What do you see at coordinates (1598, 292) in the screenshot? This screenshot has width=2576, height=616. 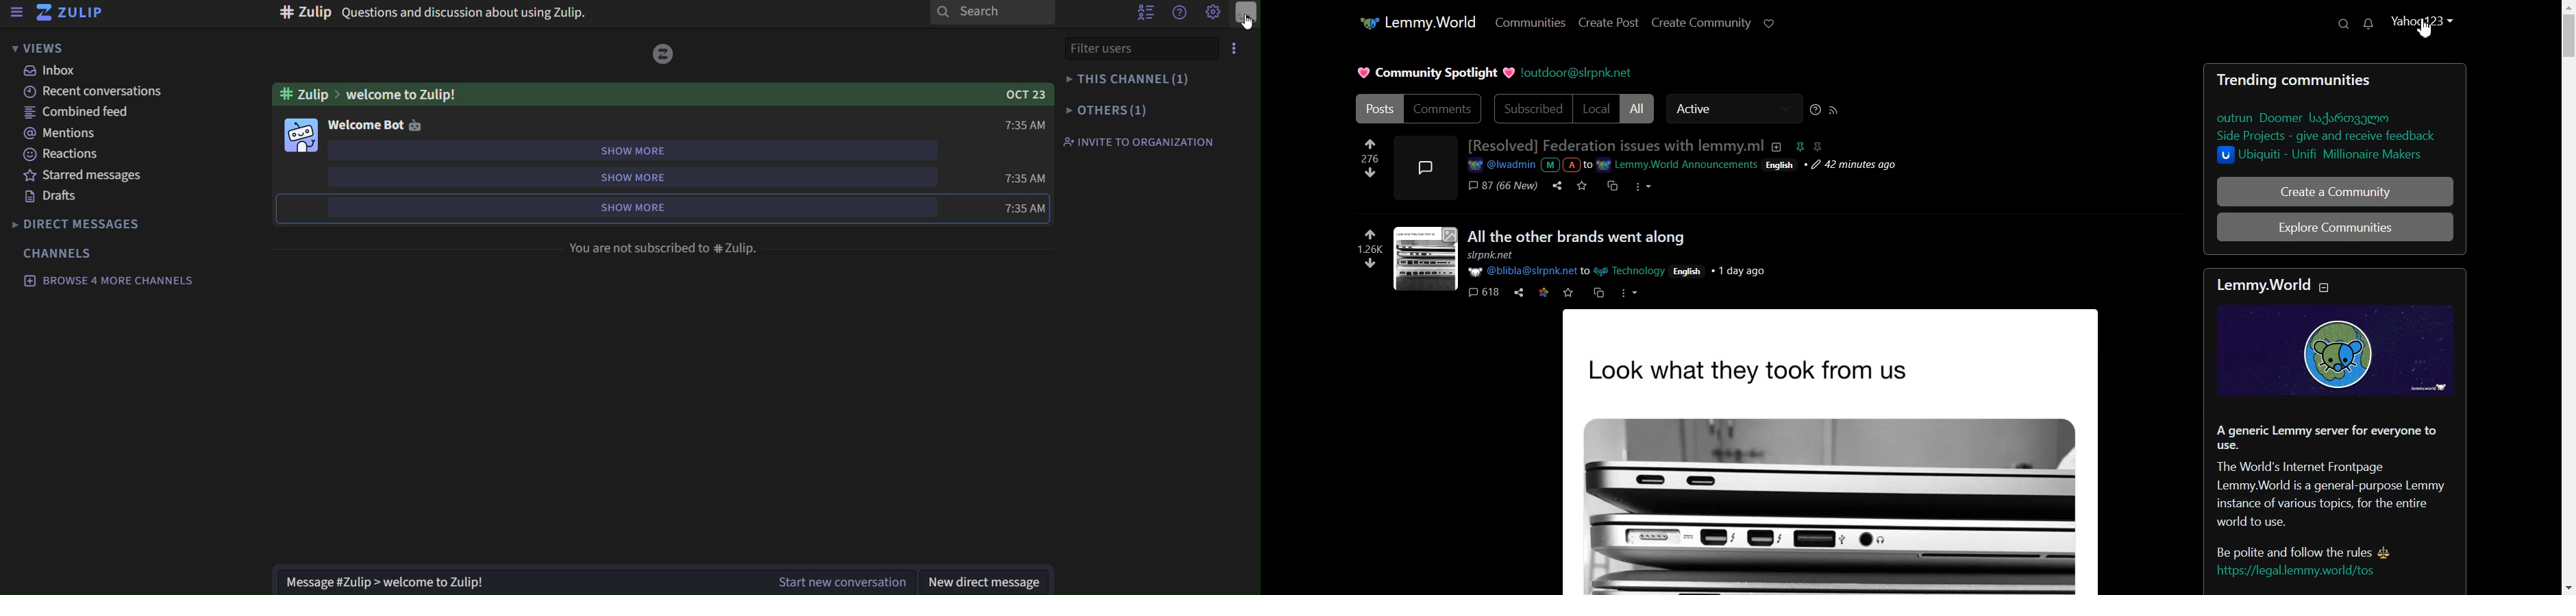 I see `copy` at bounding box center [1598, 292].